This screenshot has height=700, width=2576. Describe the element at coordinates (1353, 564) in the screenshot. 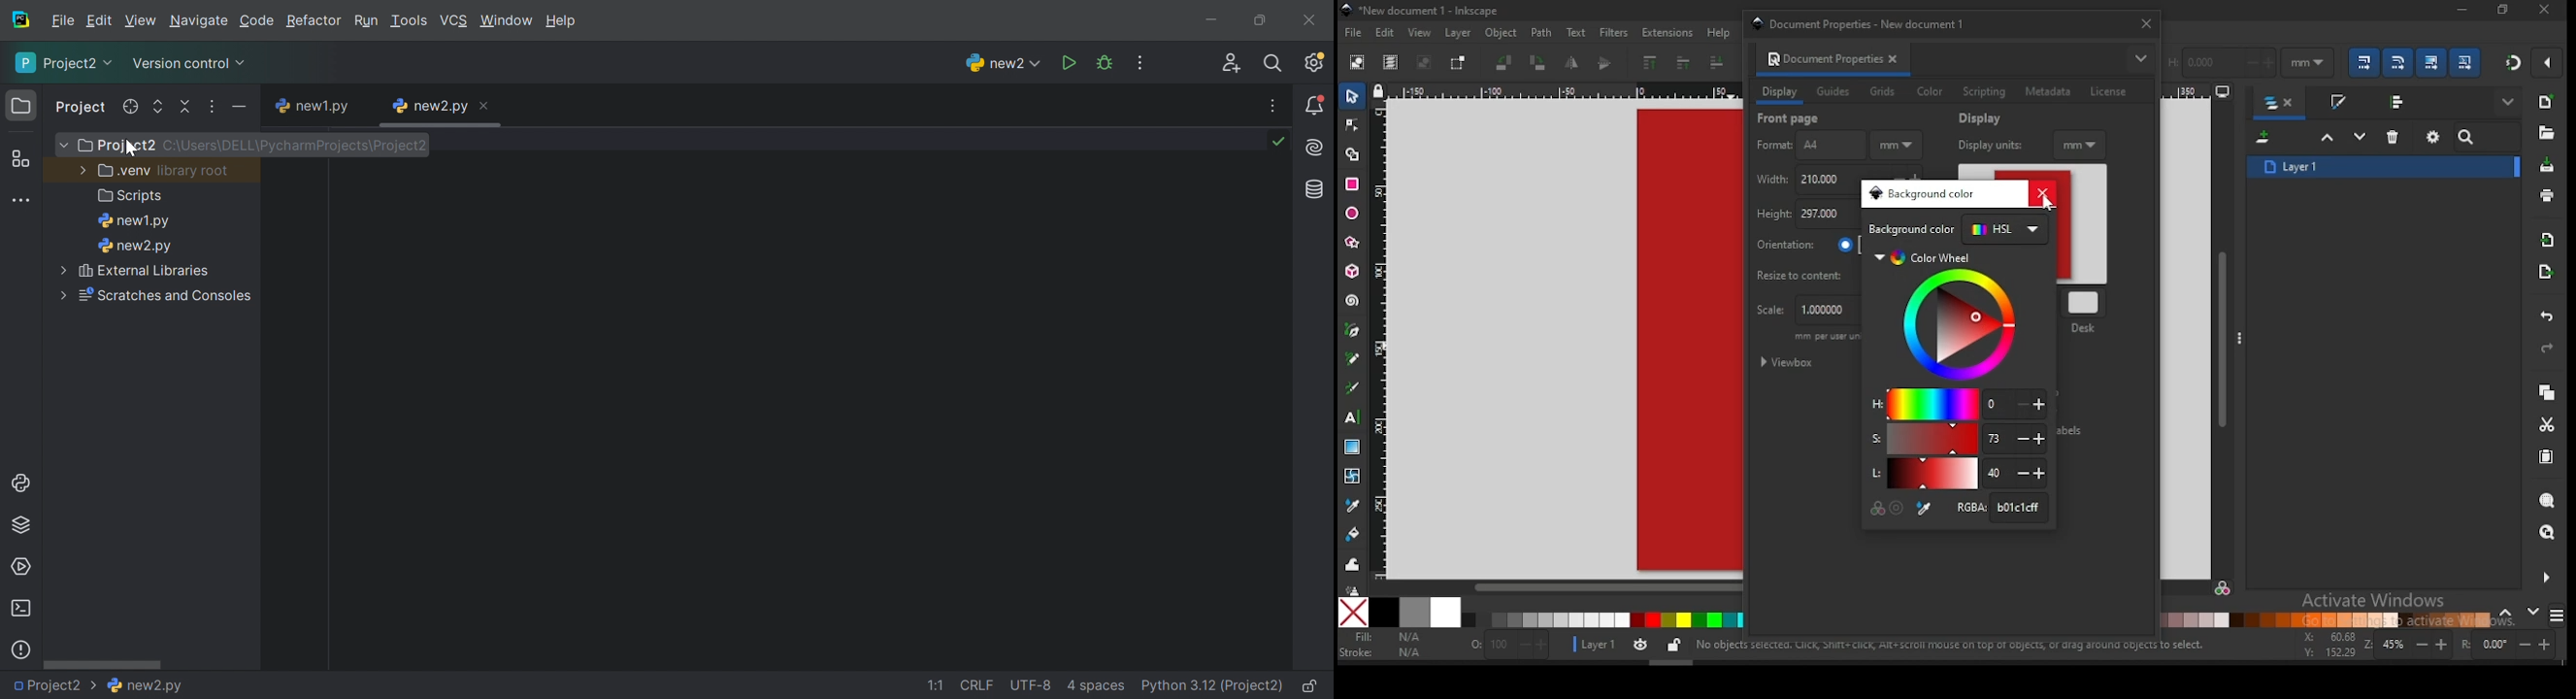

I see `tweak tool` at that location.